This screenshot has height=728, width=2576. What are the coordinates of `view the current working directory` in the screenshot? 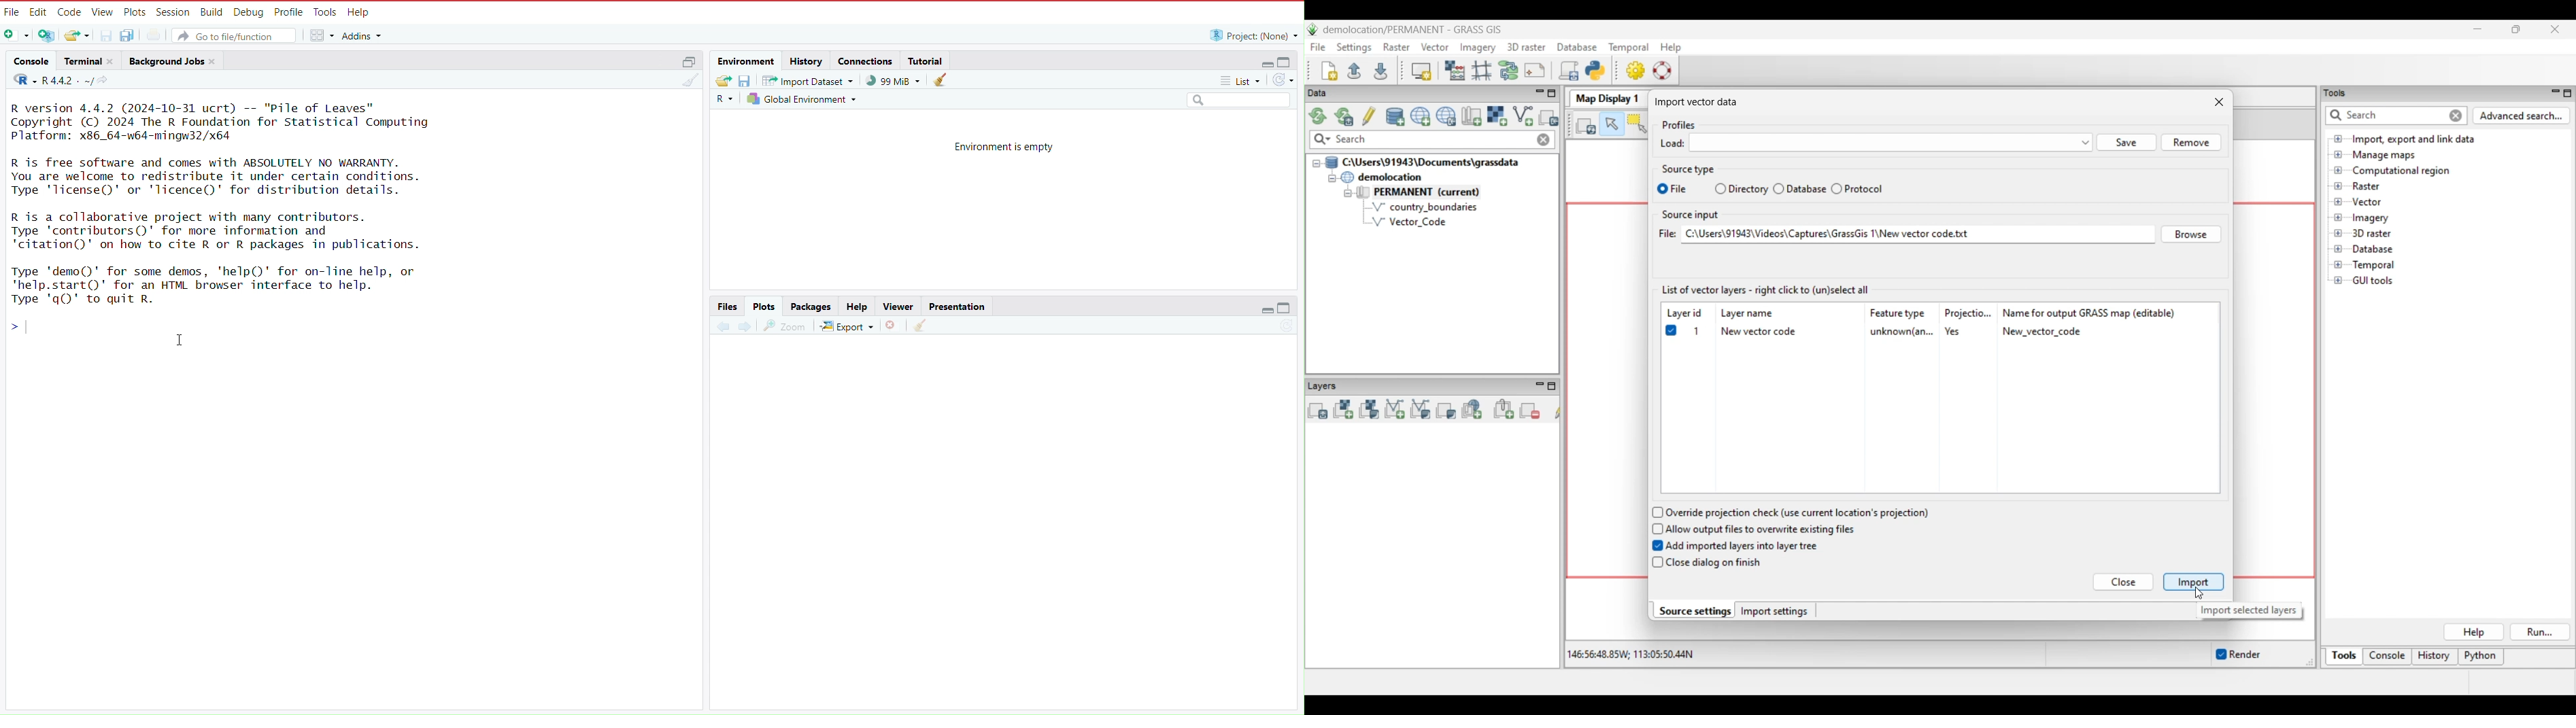 It's located at (107, 81).